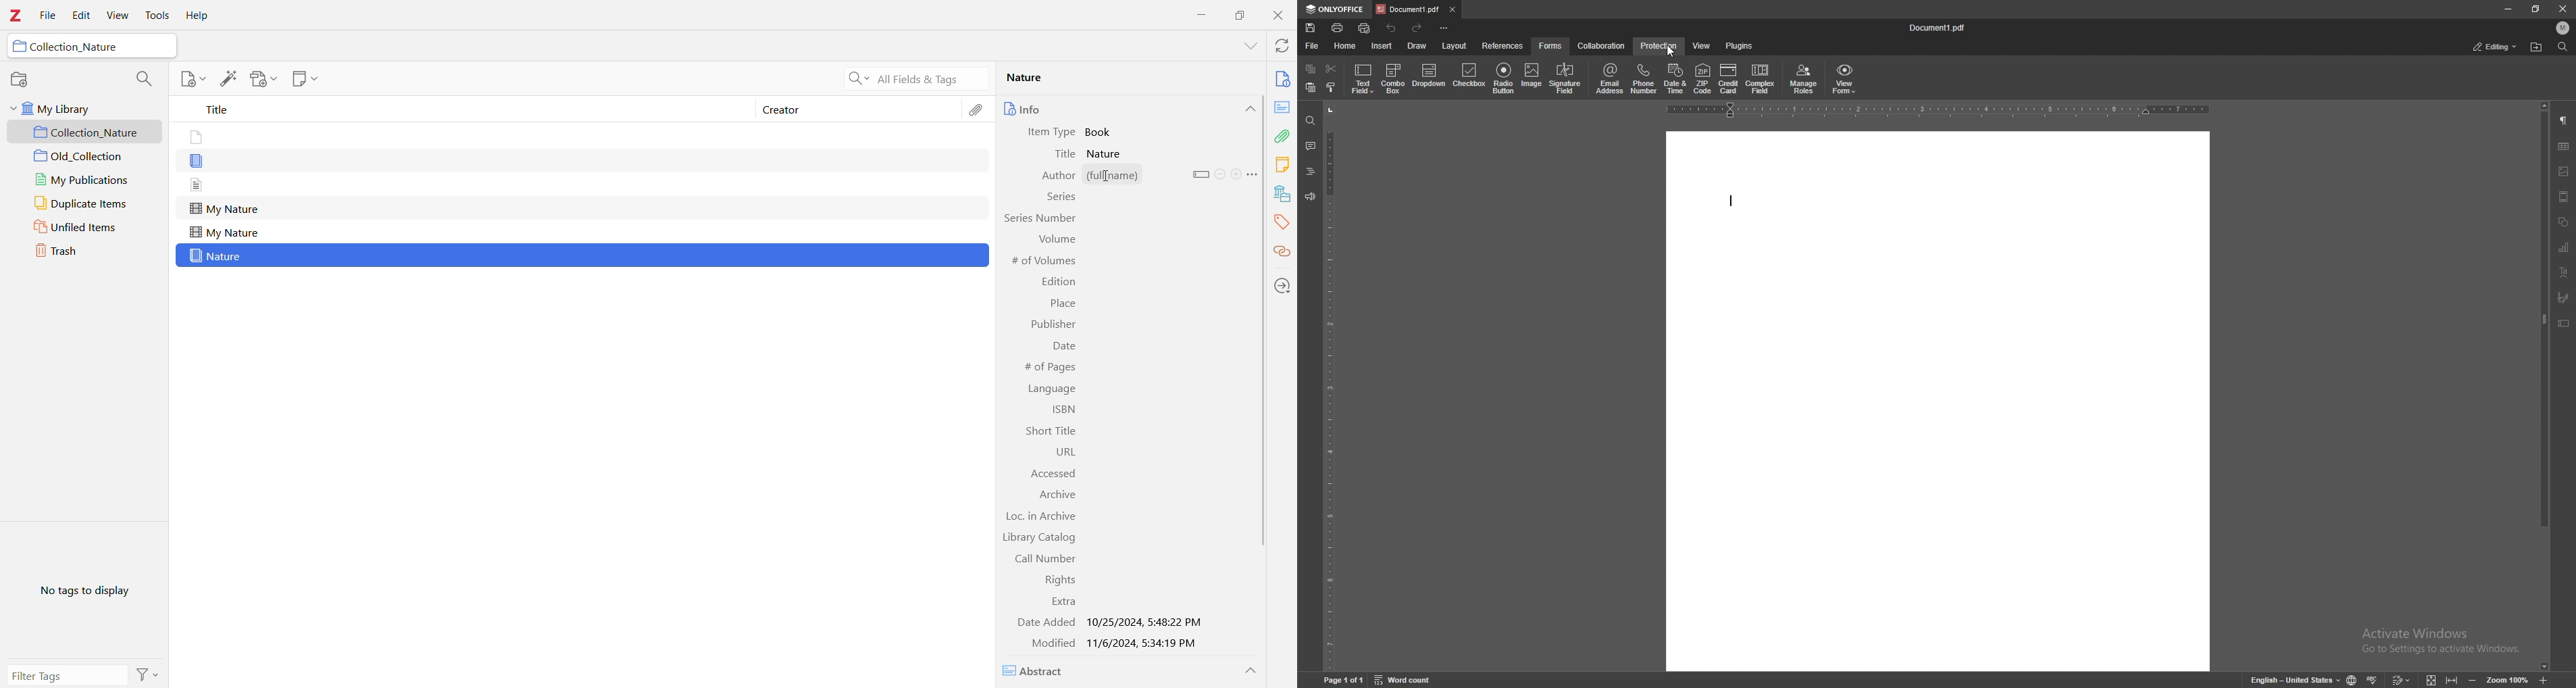 The width and height of the screenshot is (2576, 700). What do you see at coordinates (1282, 287) in the screenshot?
I see `Locate` at bounding box center [1282, 287].